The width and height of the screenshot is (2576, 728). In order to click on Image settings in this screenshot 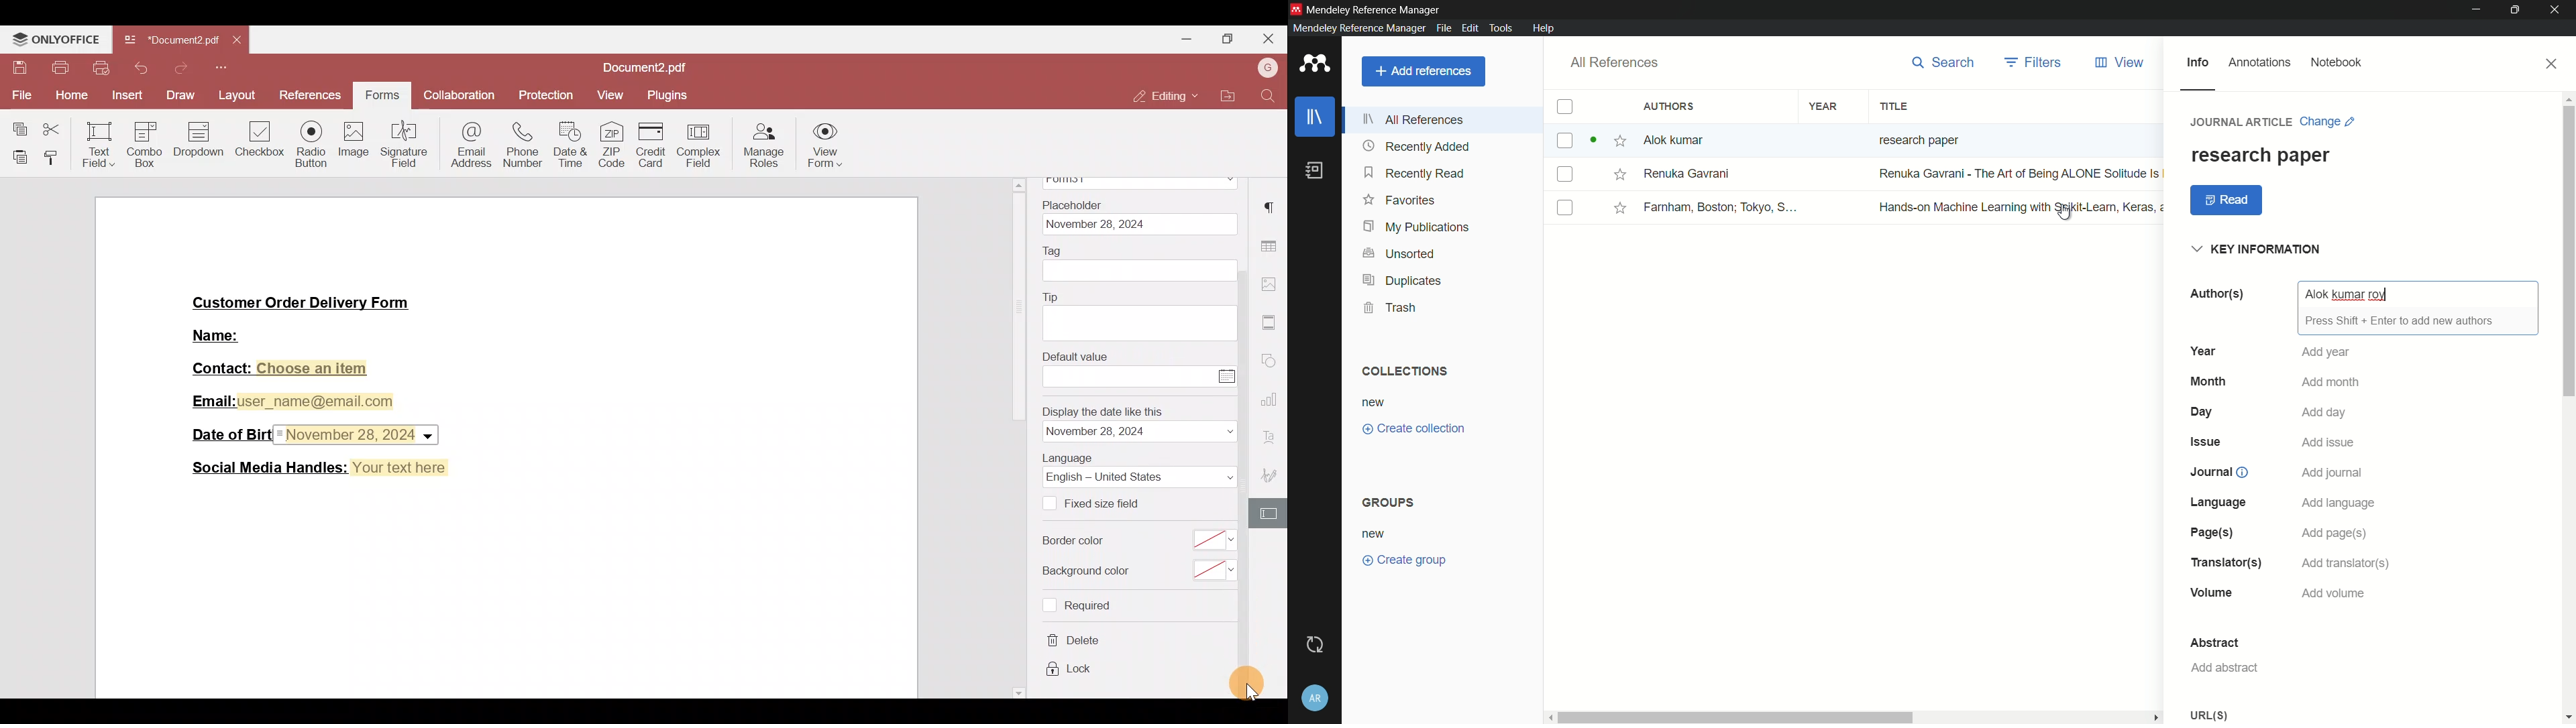, I will do `click(1272, 286)`.